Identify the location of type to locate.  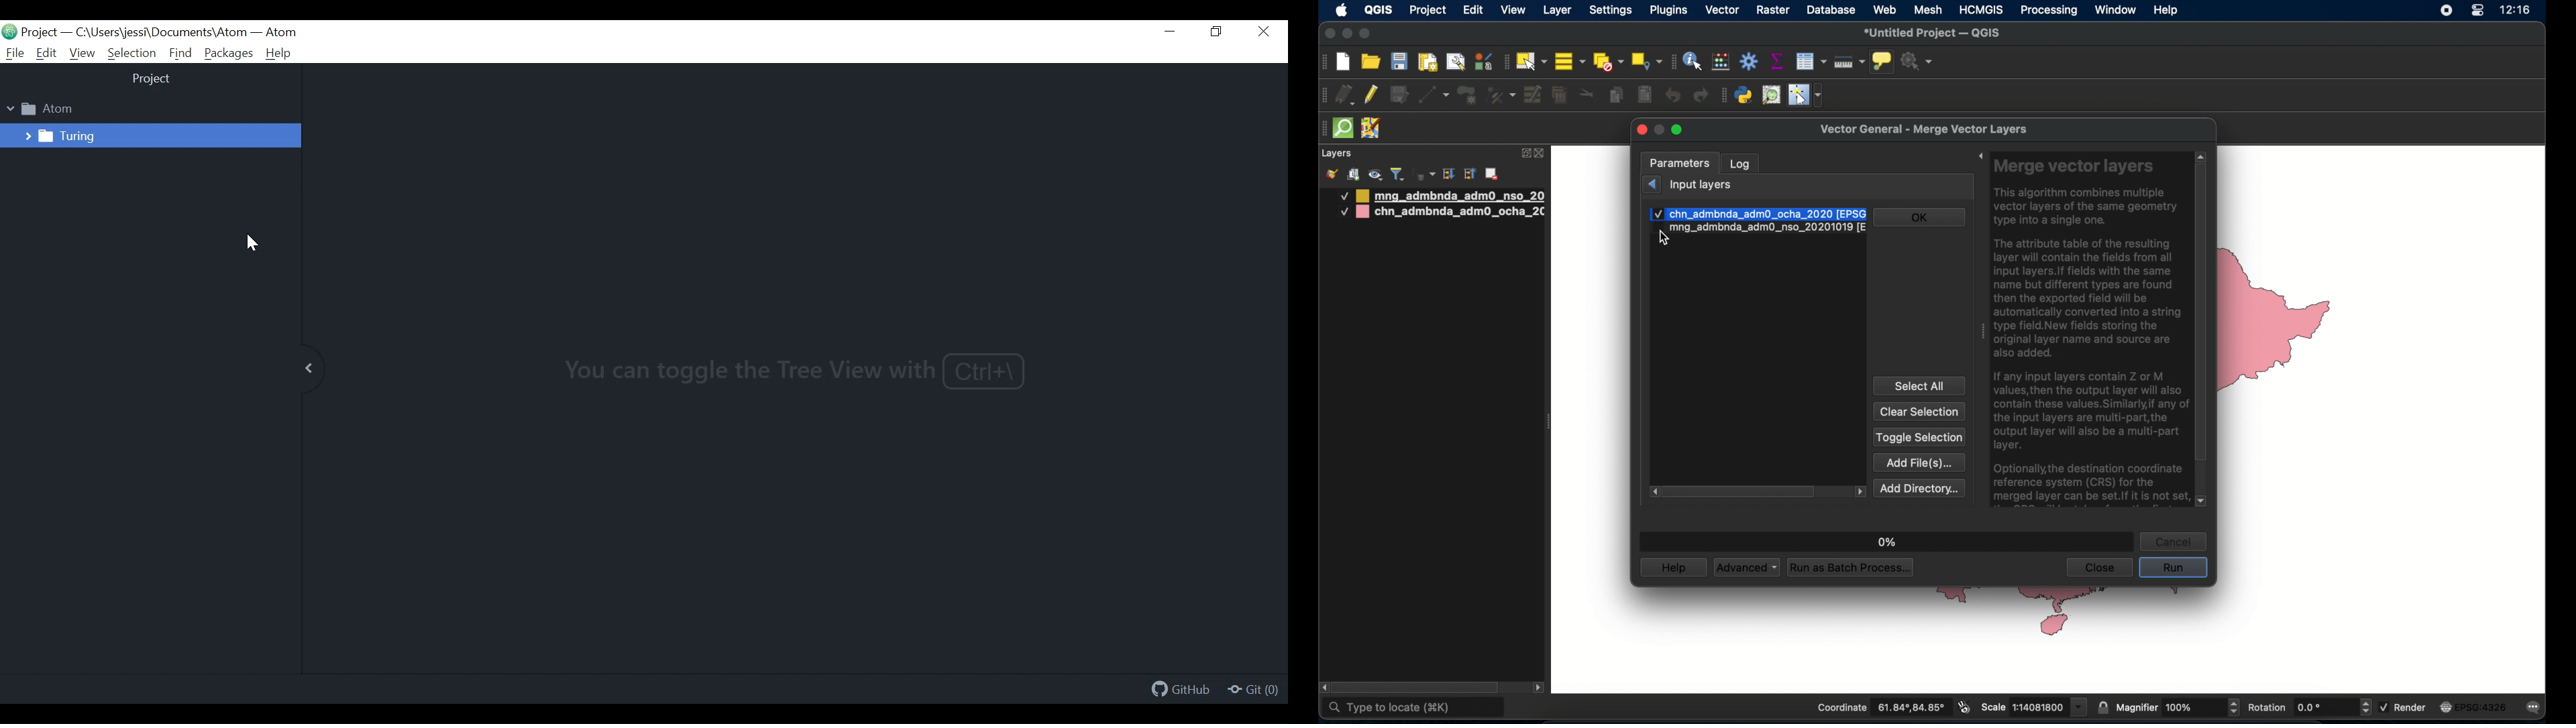
(1414, 709).